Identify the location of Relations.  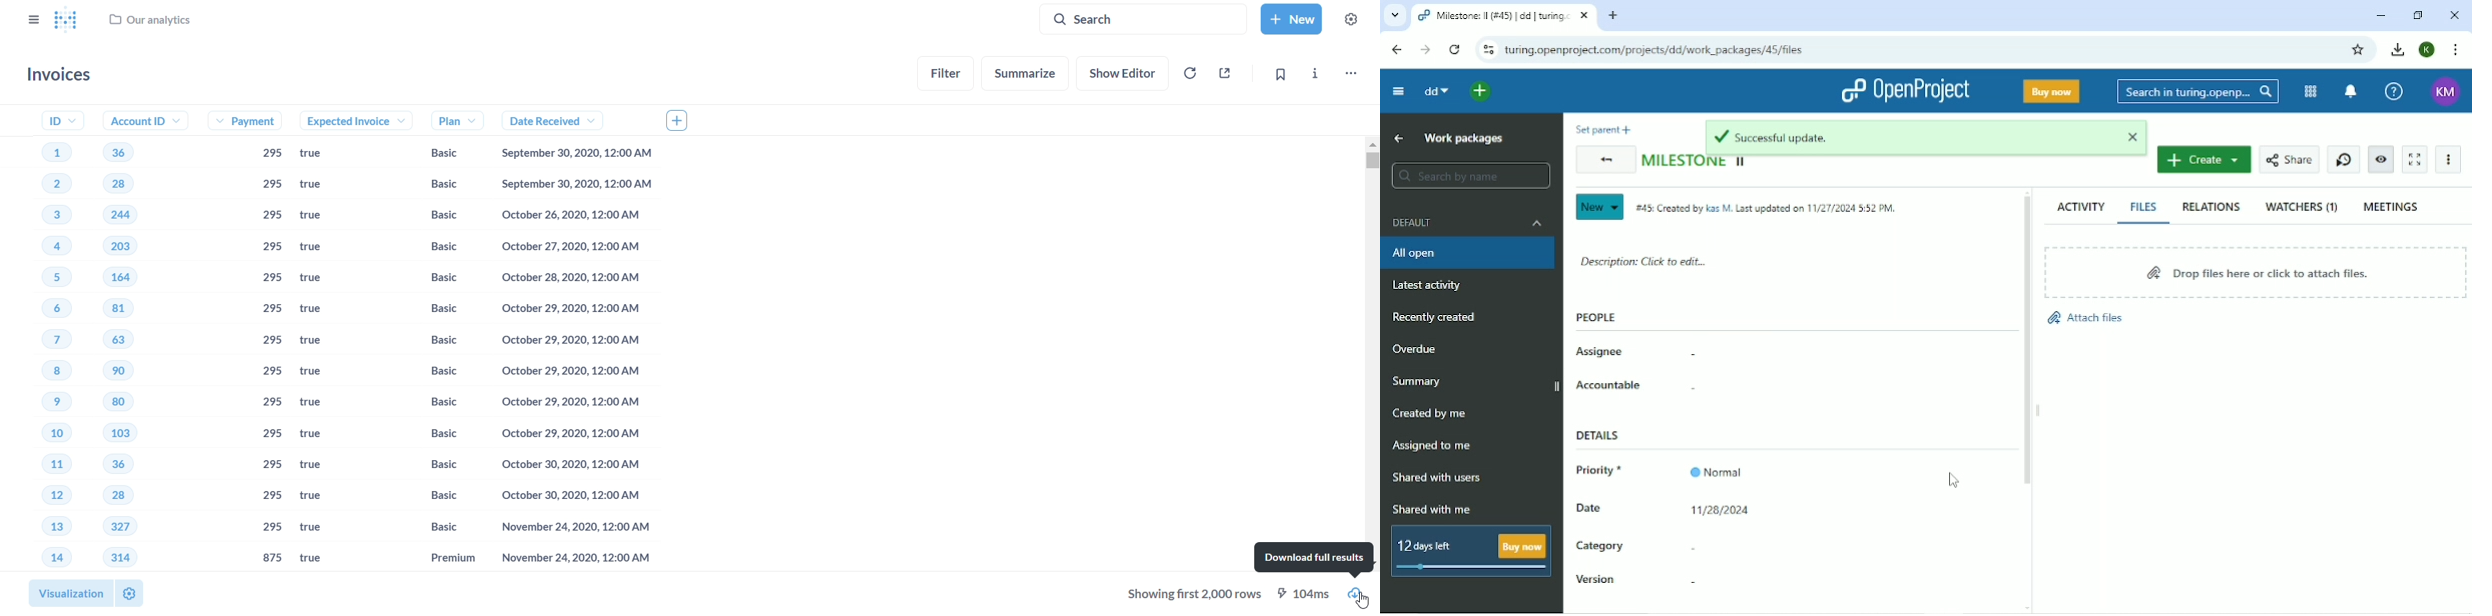
(2211, 207).